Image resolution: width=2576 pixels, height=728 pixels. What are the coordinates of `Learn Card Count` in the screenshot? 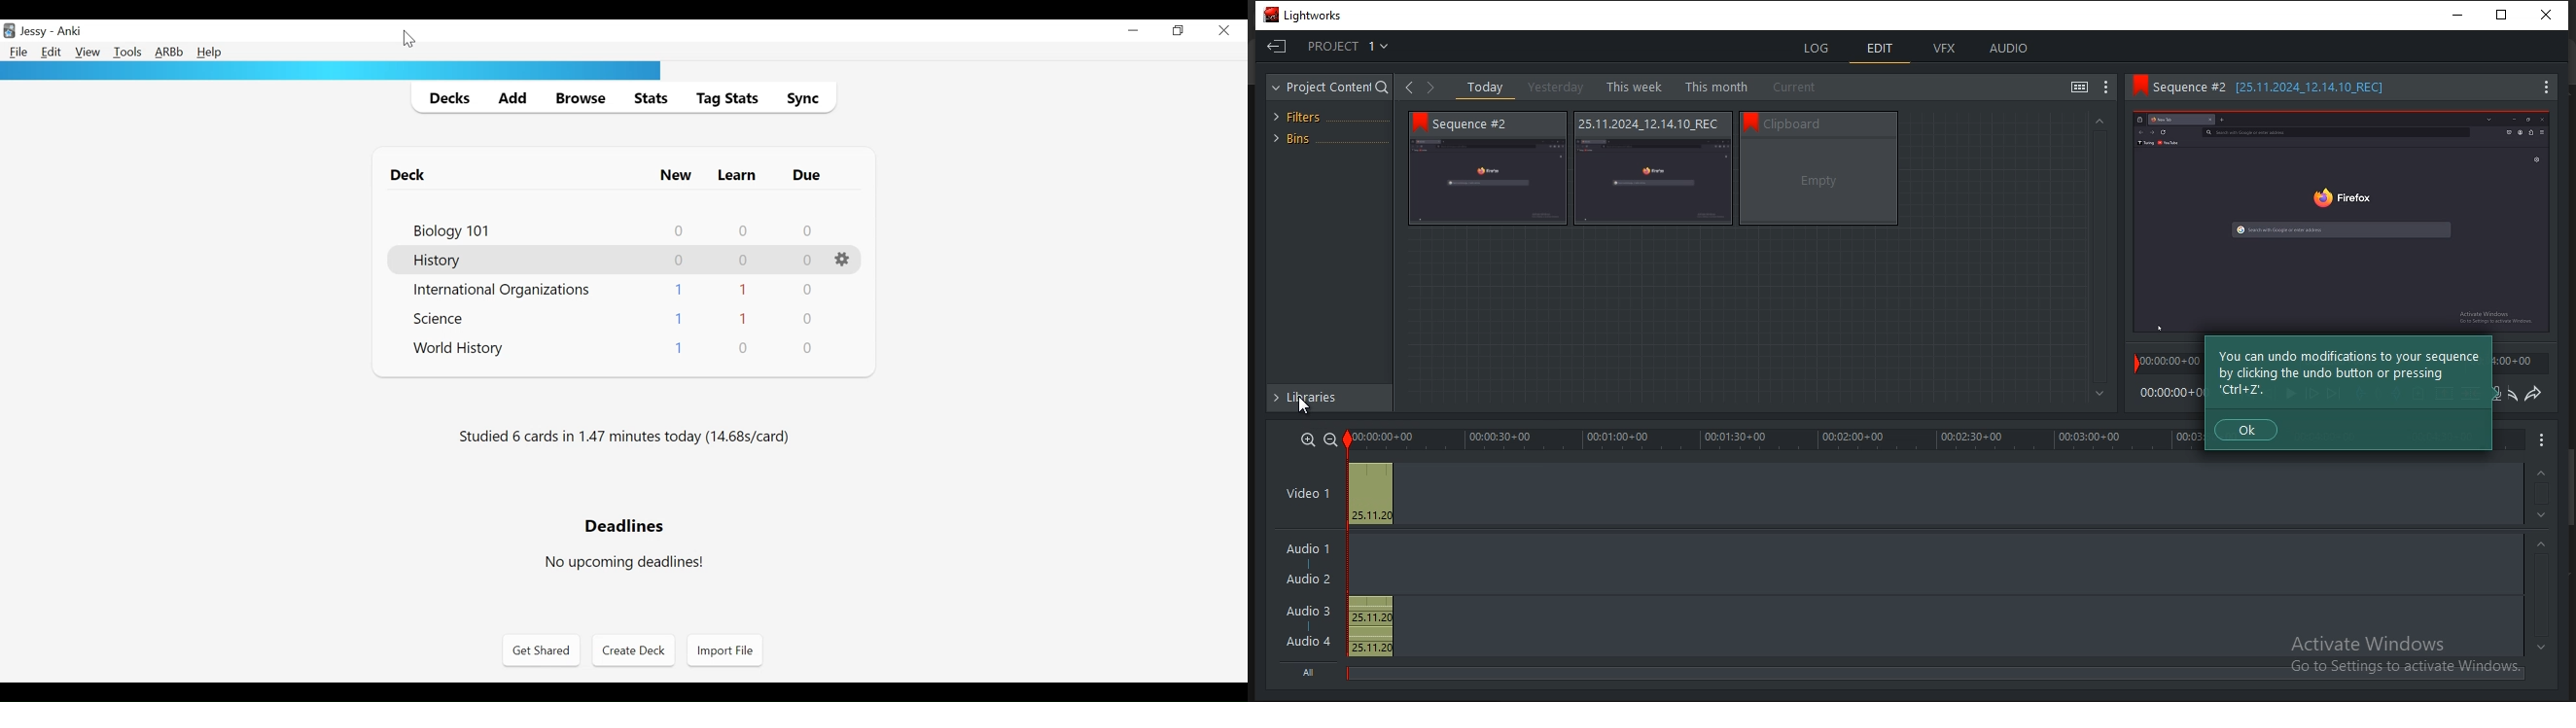 It's located at (744, 290).